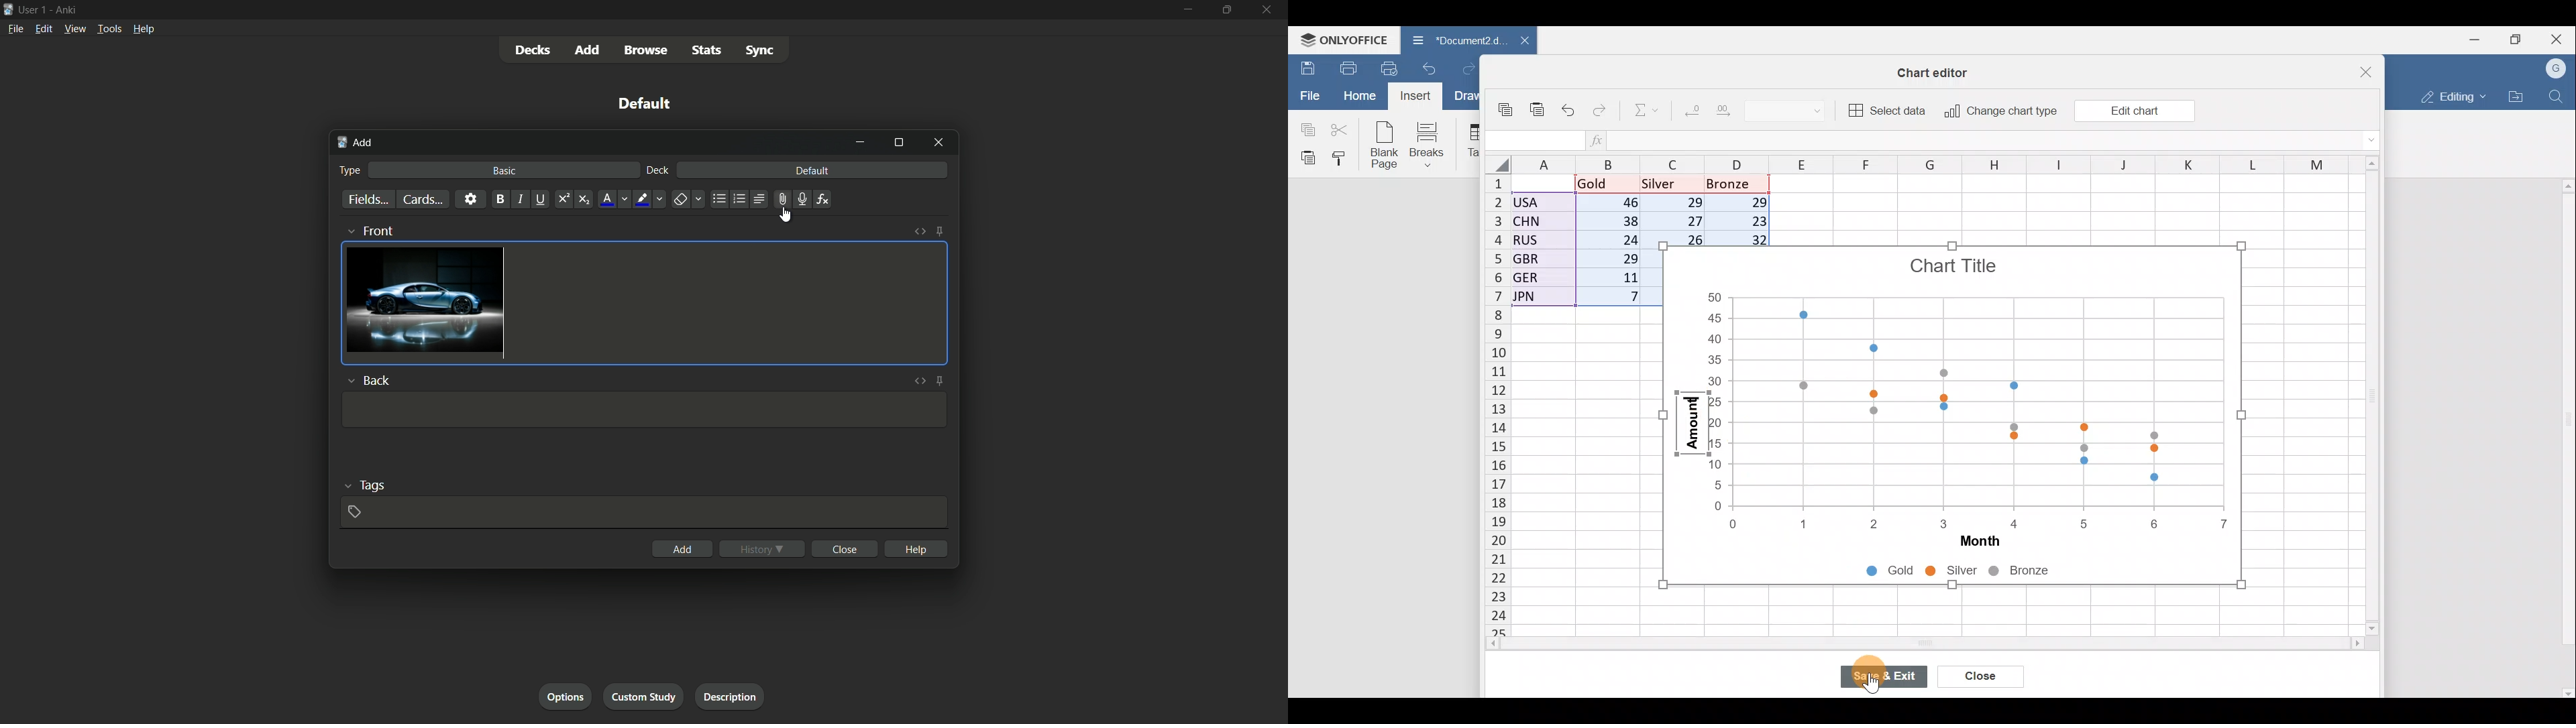 Image resolution: width=2576 pixels, height=728 pixels. Describe the element at coordinates (651, 199) in the screenshot. I see `text highlight` at that location.